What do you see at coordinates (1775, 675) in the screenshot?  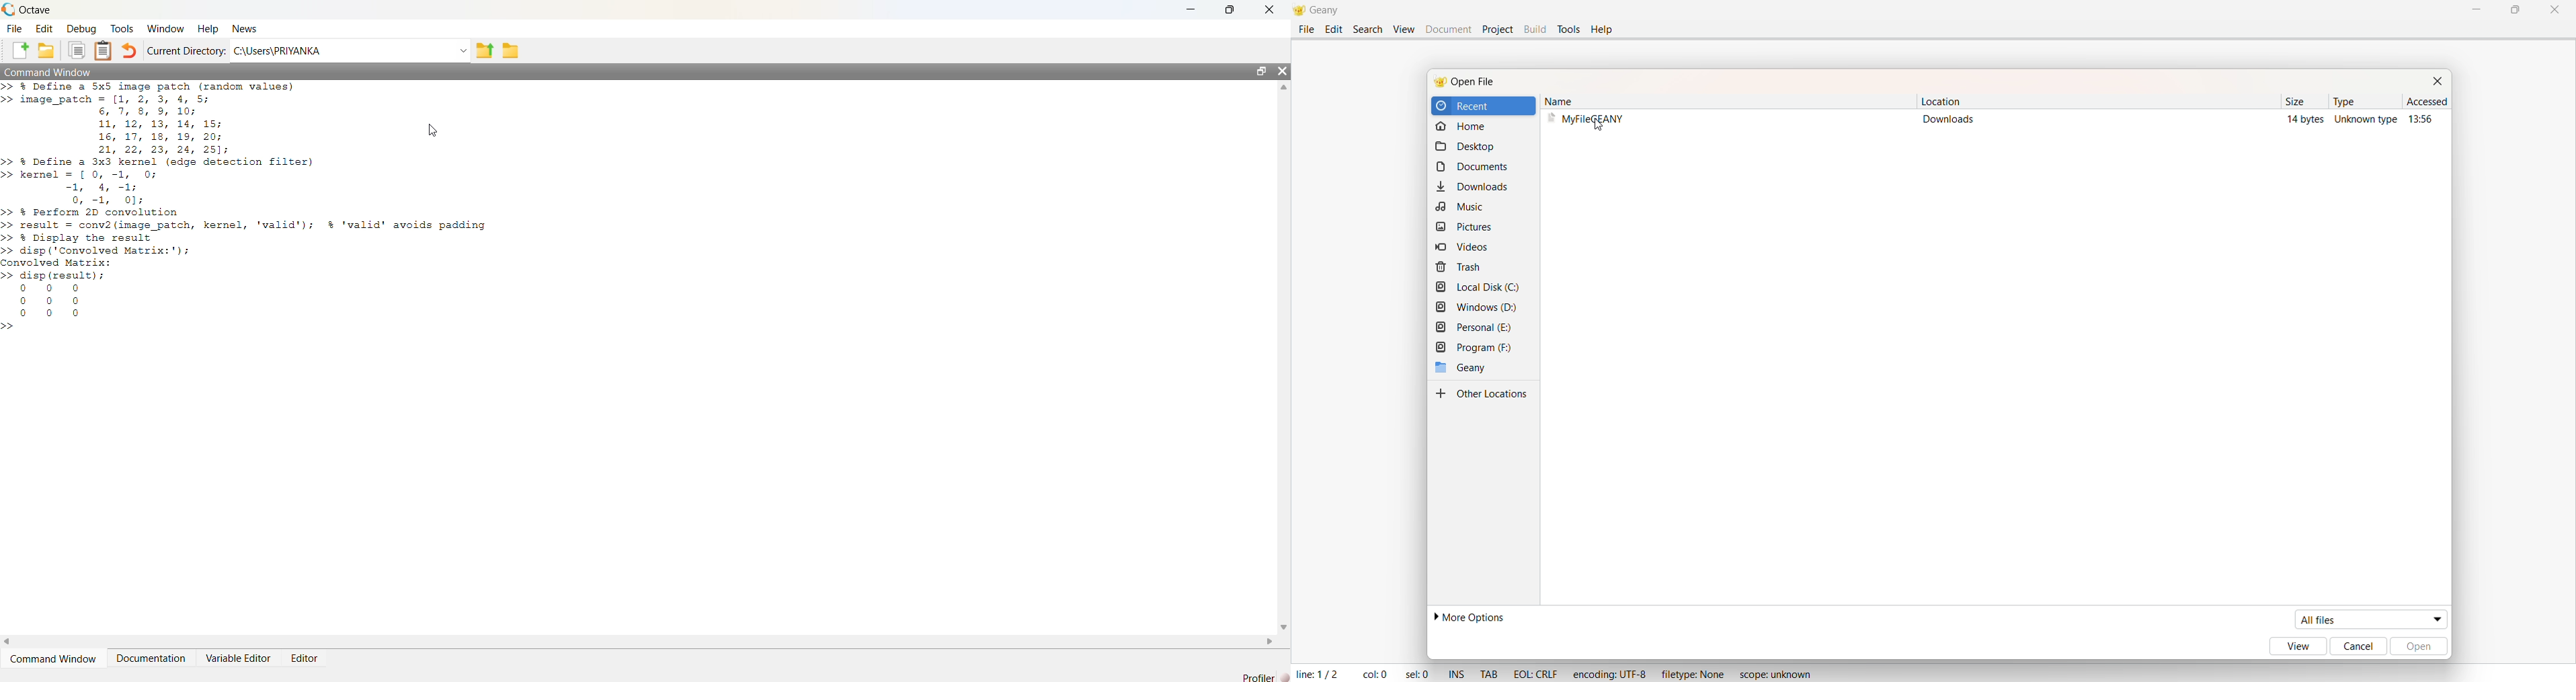 I see `Scope: unknown` at bounding box center [1775, 675].